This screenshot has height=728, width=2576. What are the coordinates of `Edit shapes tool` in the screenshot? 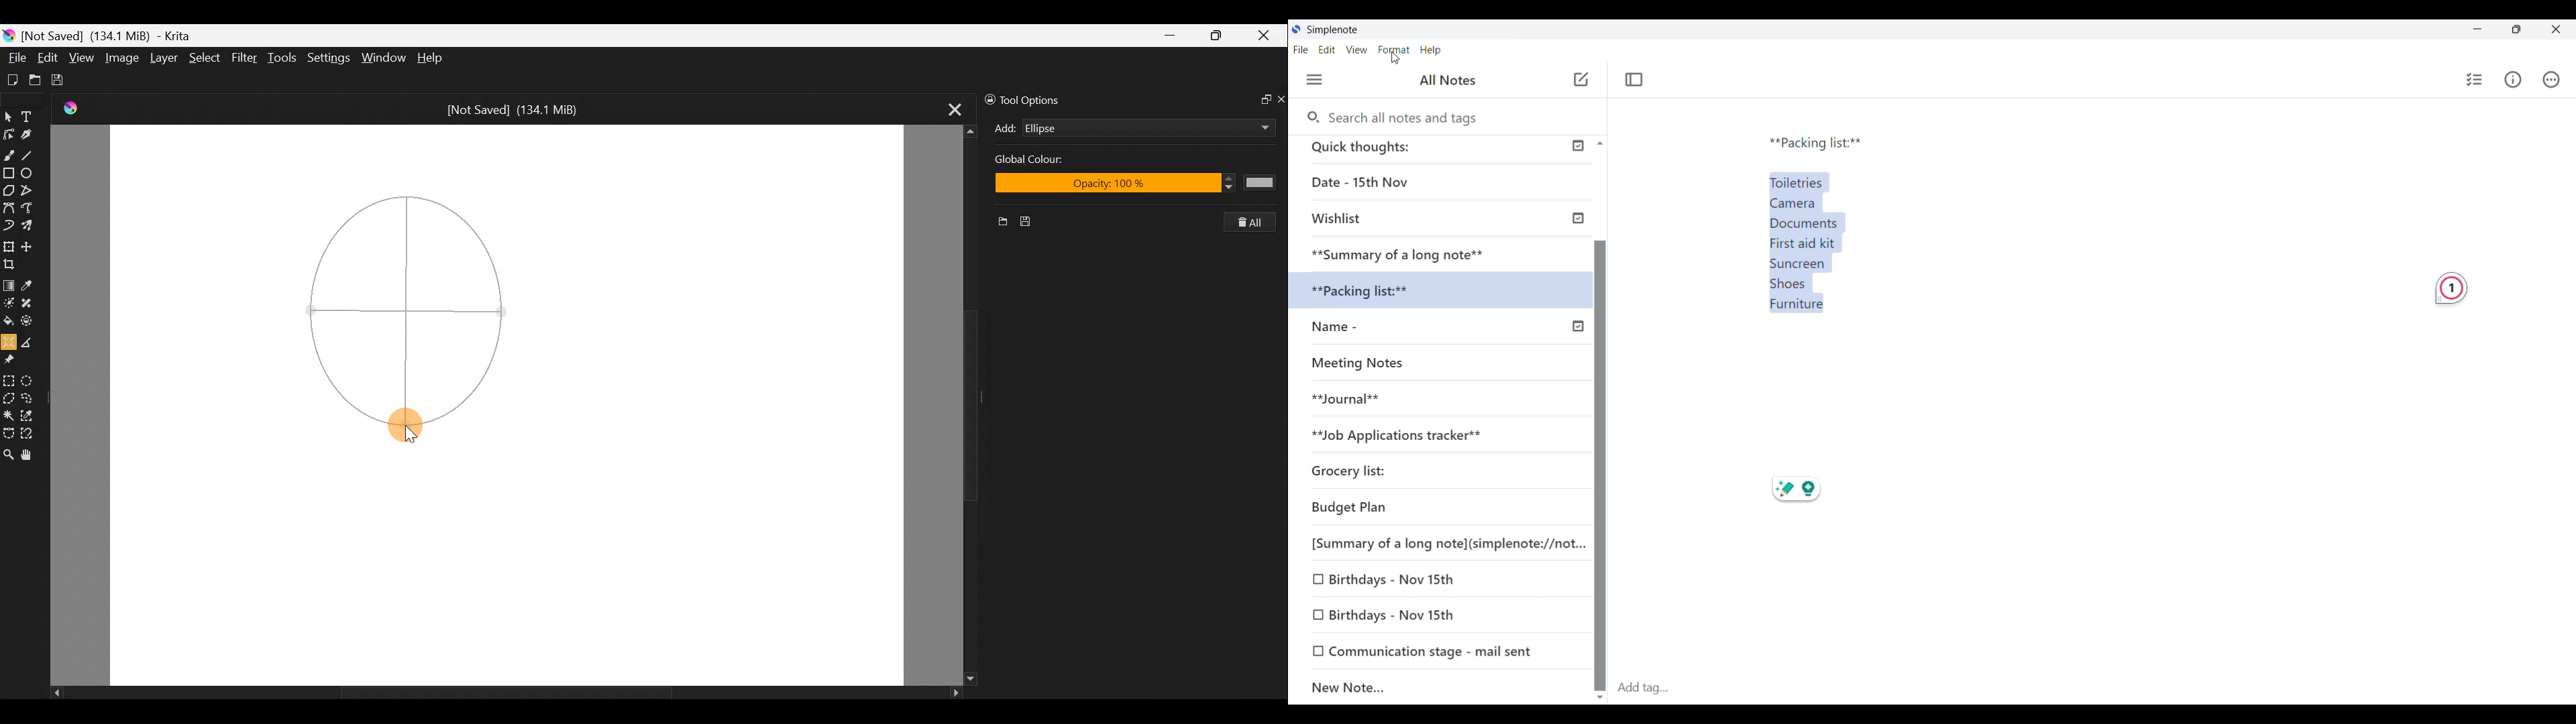 It's located at (11, 132).